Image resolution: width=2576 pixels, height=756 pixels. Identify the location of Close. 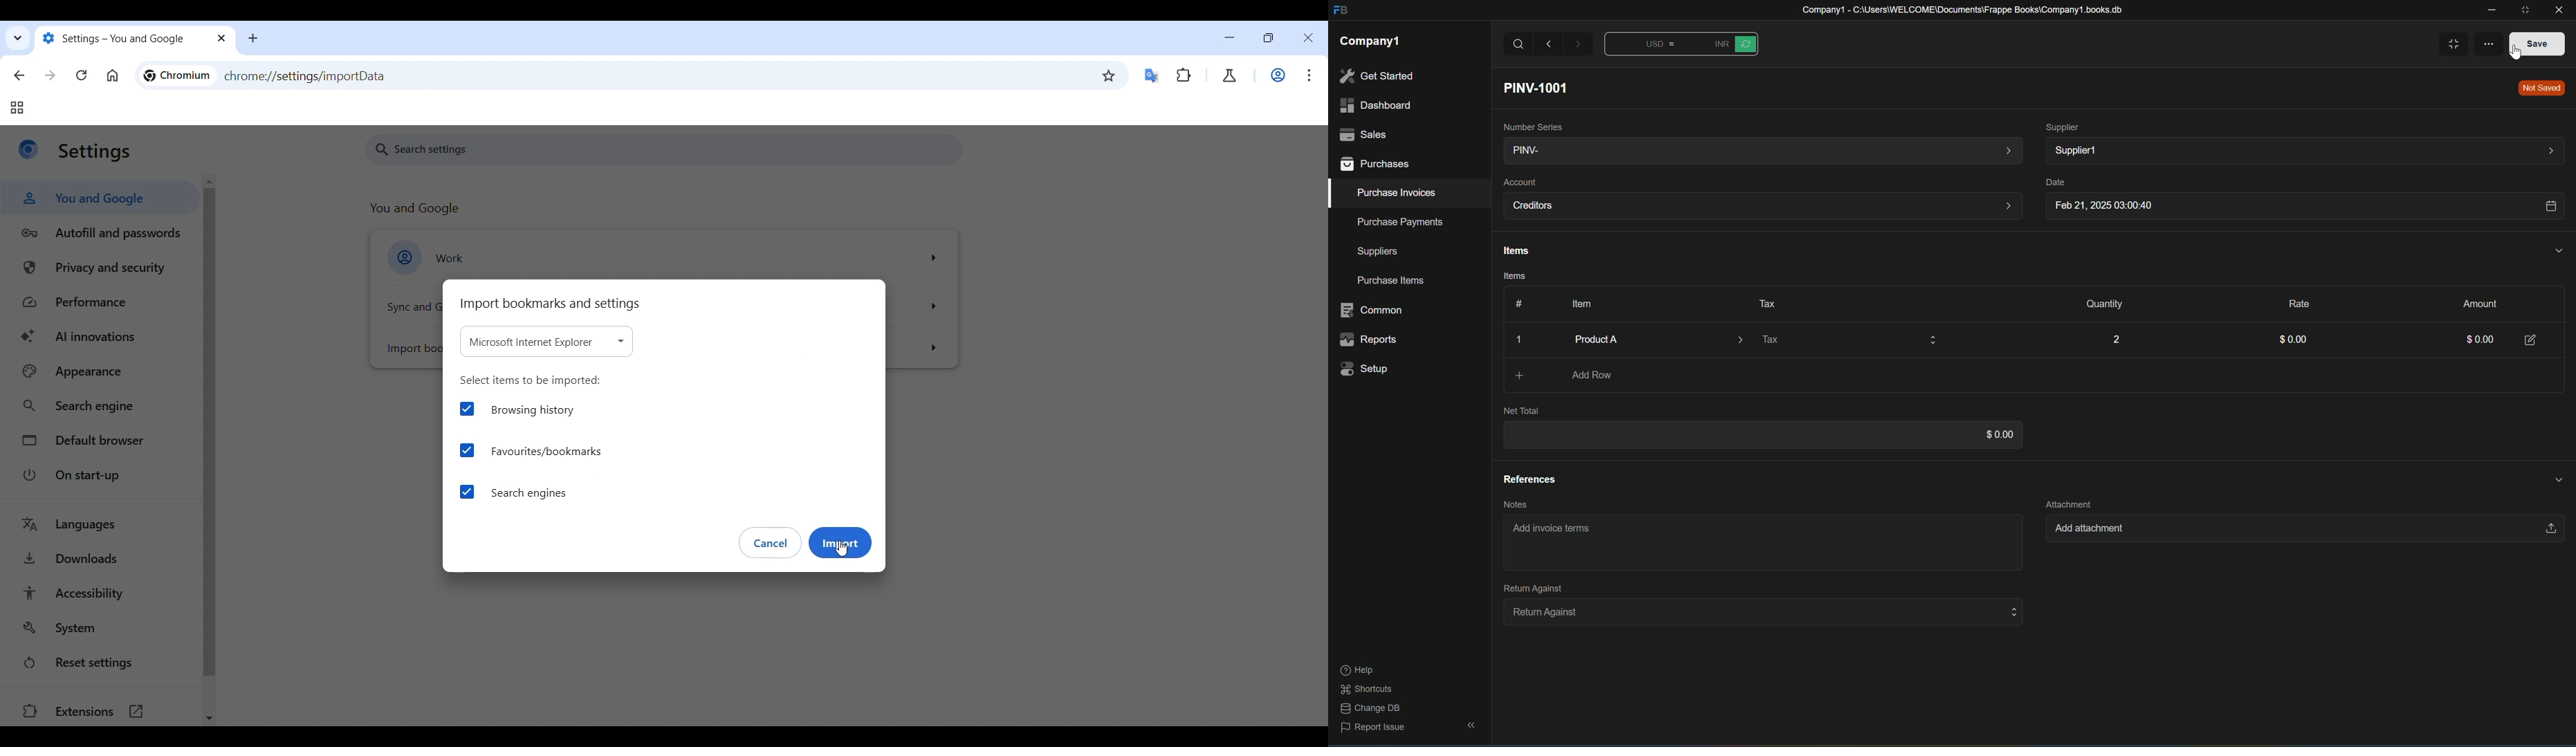
(1521, 340).